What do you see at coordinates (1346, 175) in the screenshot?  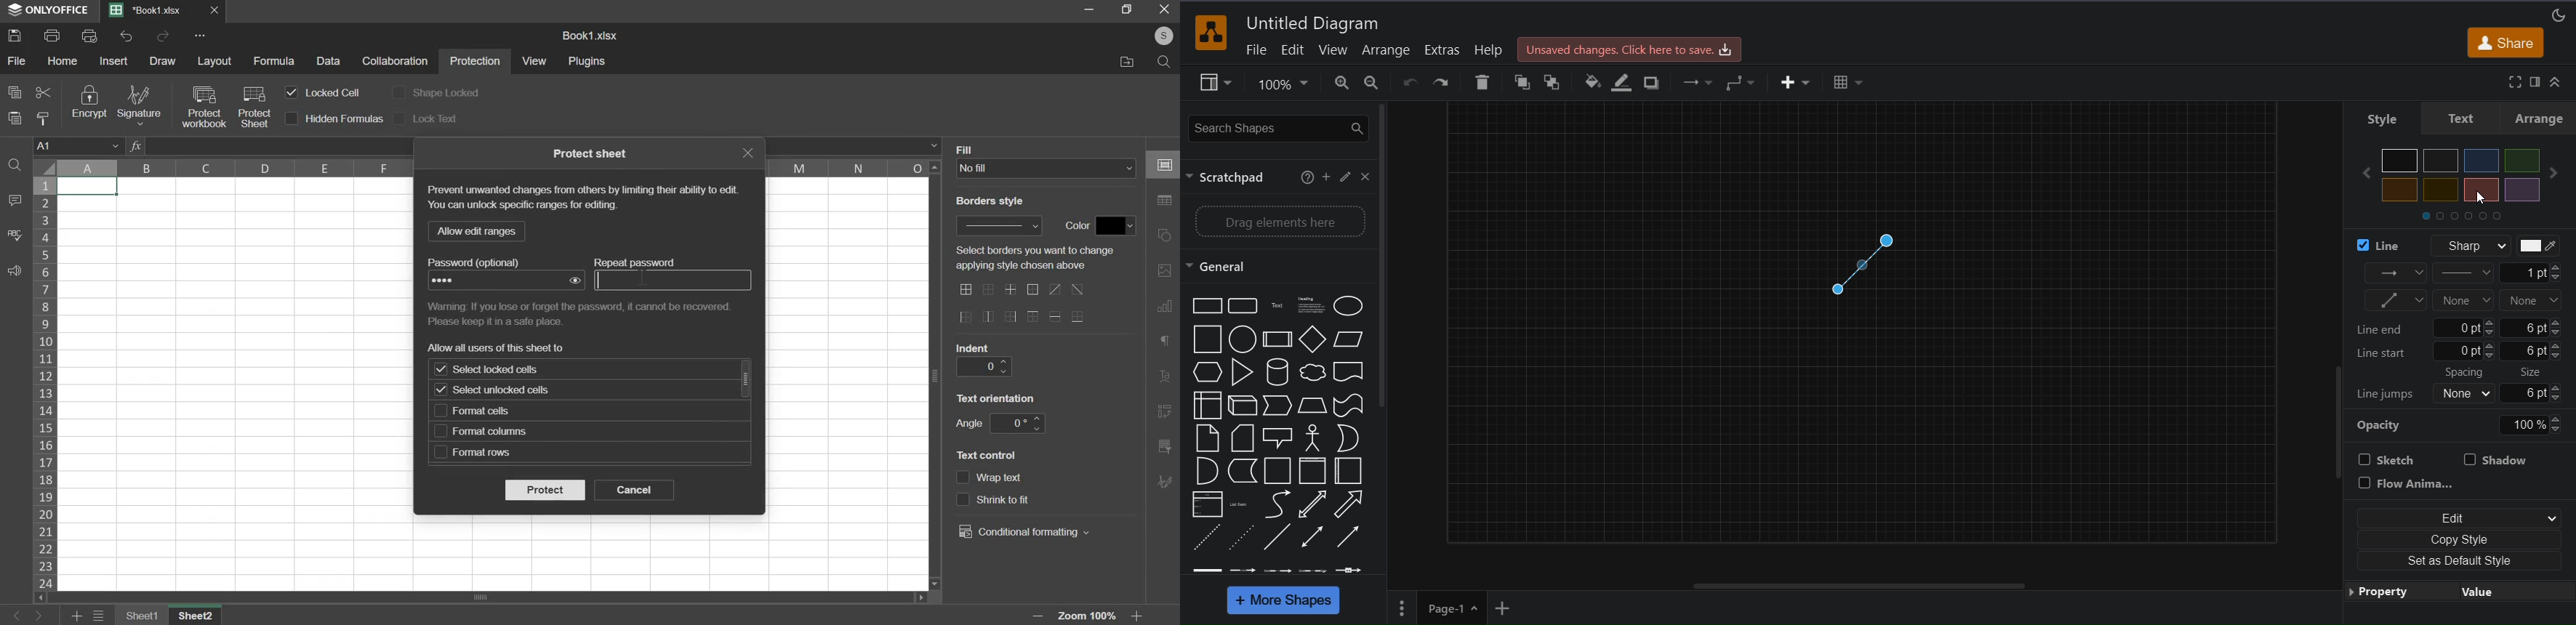 I see `edit` at bounding box center [1346, 175].